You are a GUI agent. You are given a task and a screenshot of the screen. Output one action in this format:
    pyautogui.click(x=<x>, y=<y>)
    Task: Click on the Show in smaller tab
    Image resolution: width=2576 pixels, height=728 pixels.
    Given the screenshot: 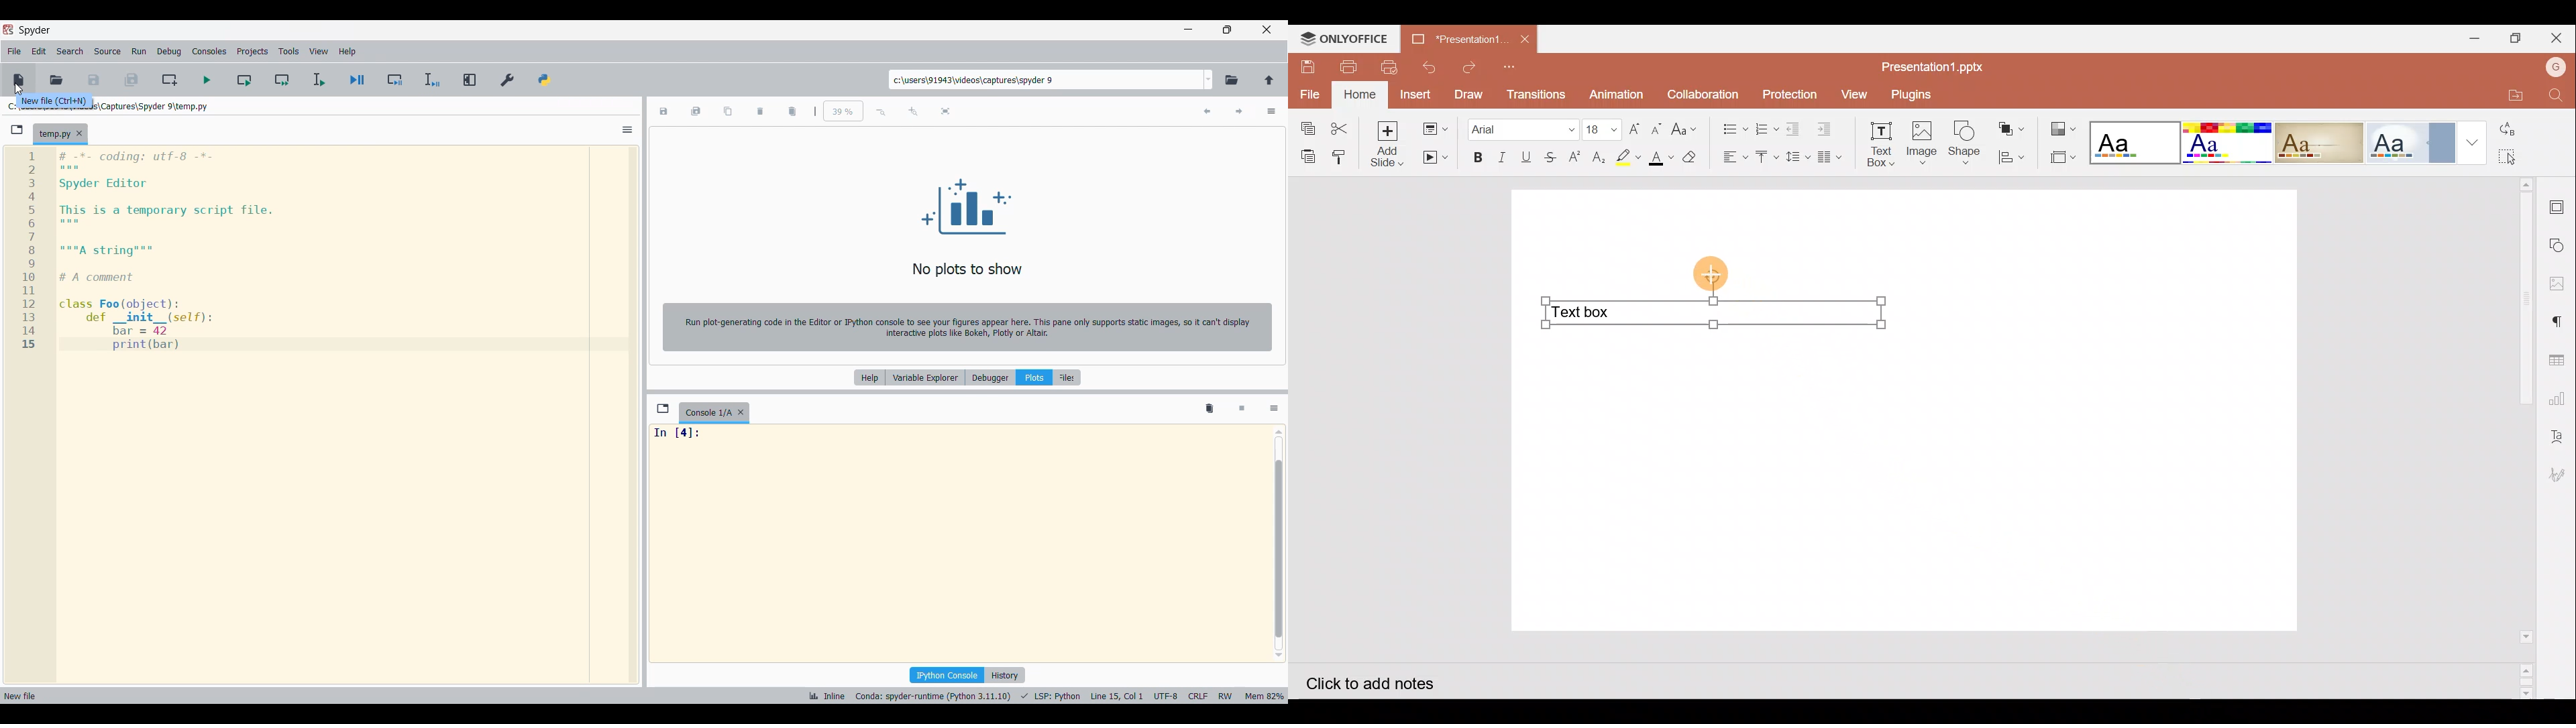 What is the action you would take?
    pyautogui.click(x=1228, y=30)
    